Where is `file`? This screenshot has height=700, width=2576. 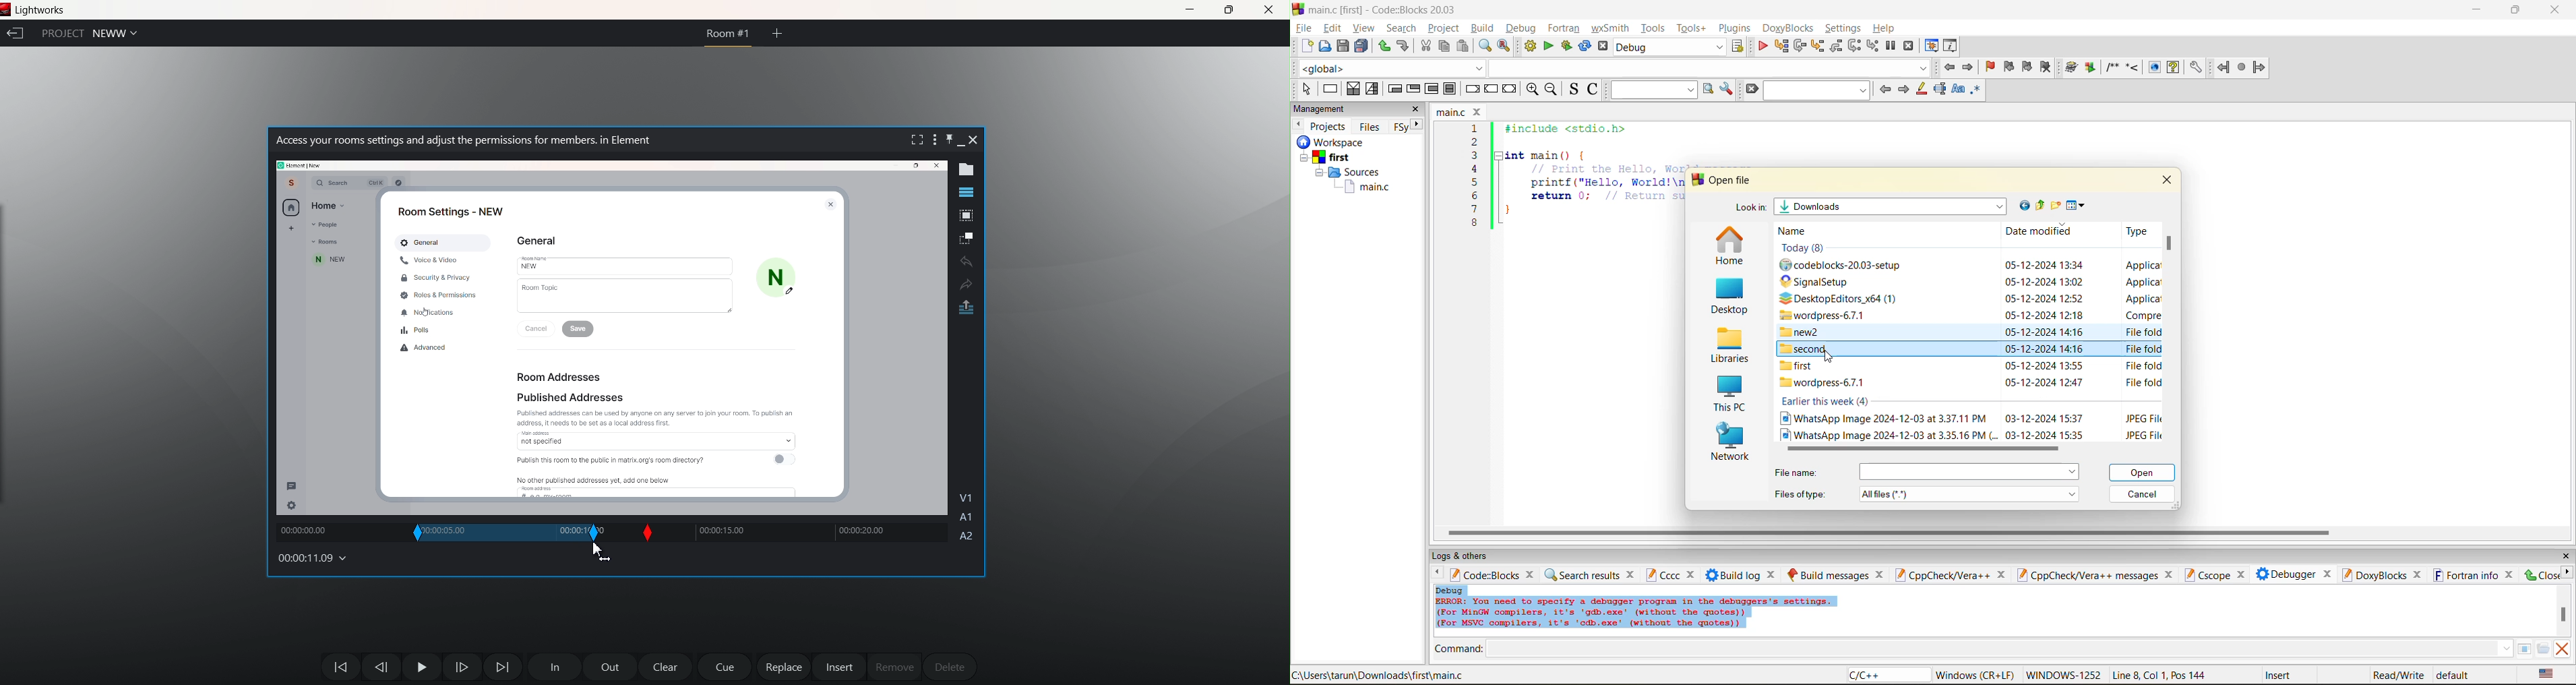
file is located at coordinates (1303, 26).